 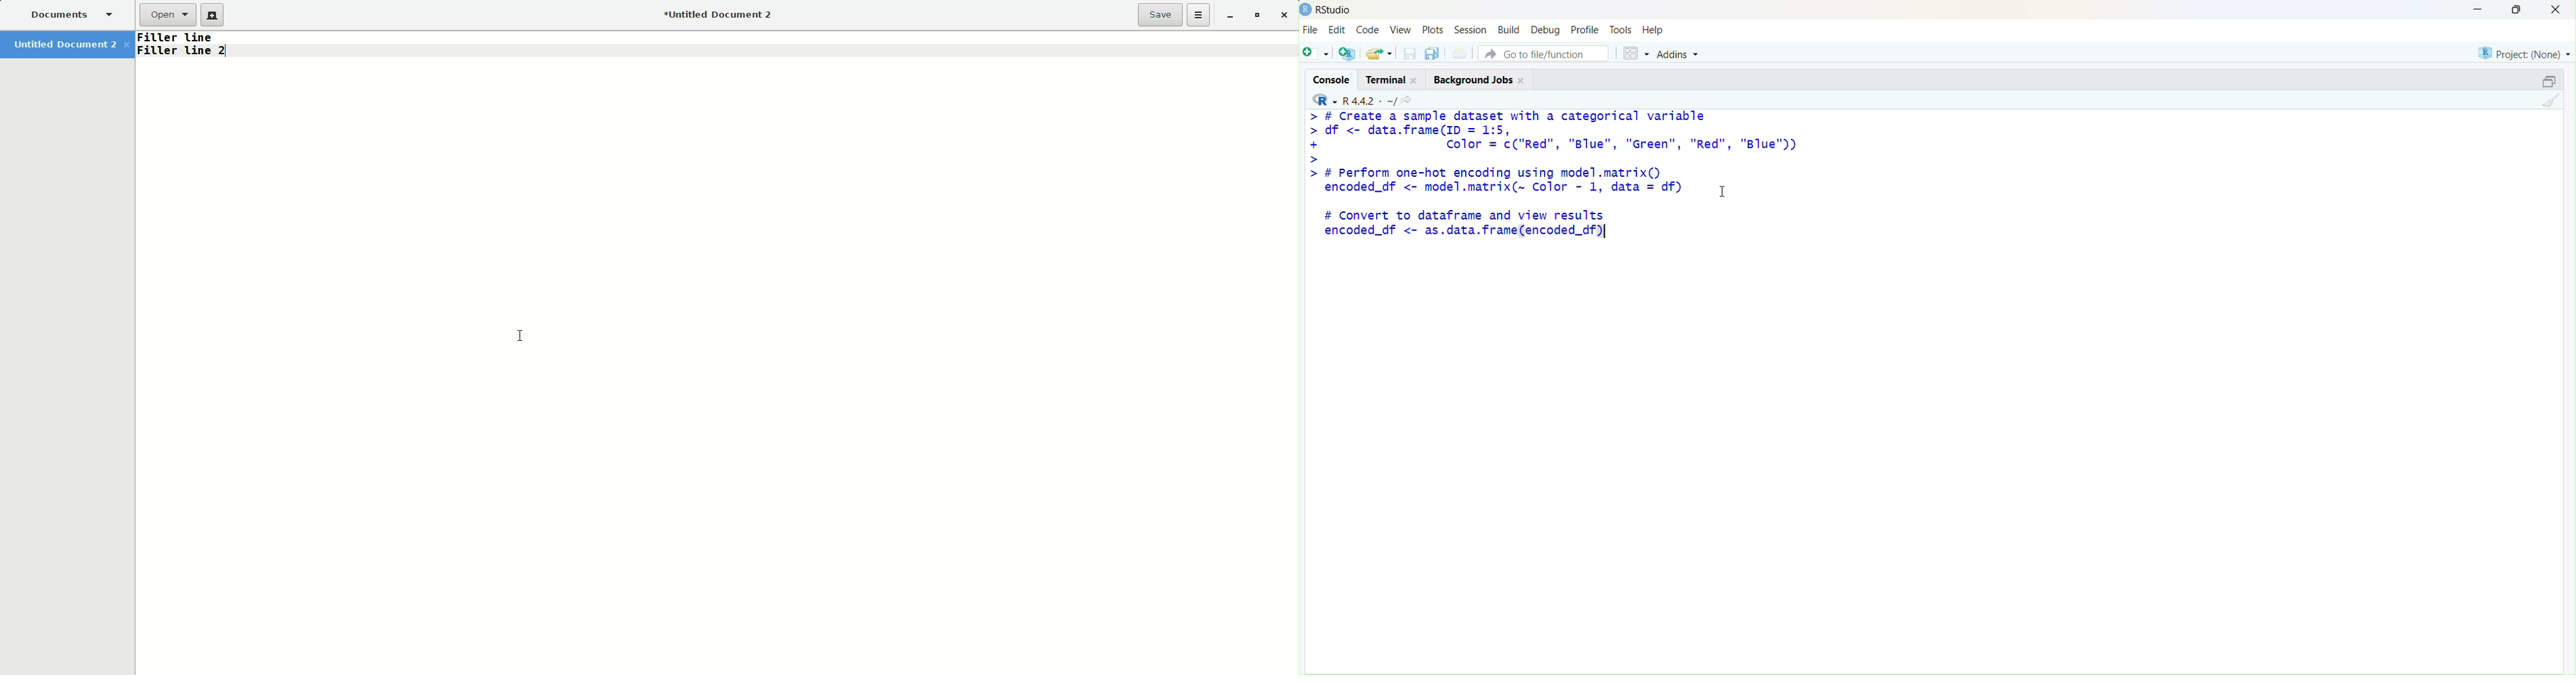 What do you see at coordinates (1415, 81) in the screenshot?
I see `close` at bounding box center [1415, 81].